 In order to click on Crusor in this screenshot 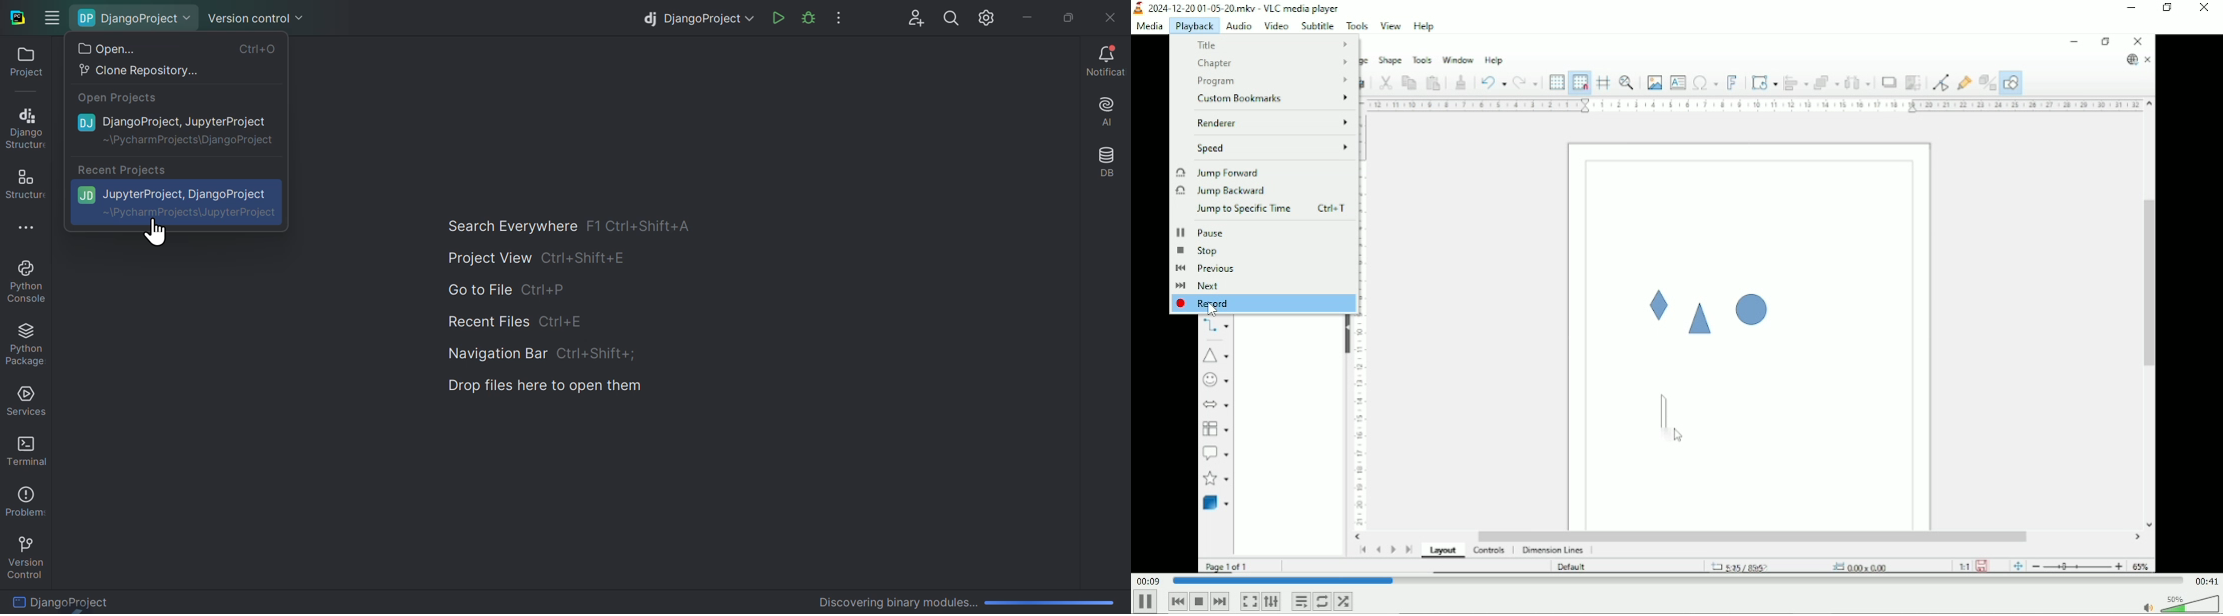, I will do `click(153, 232)`.